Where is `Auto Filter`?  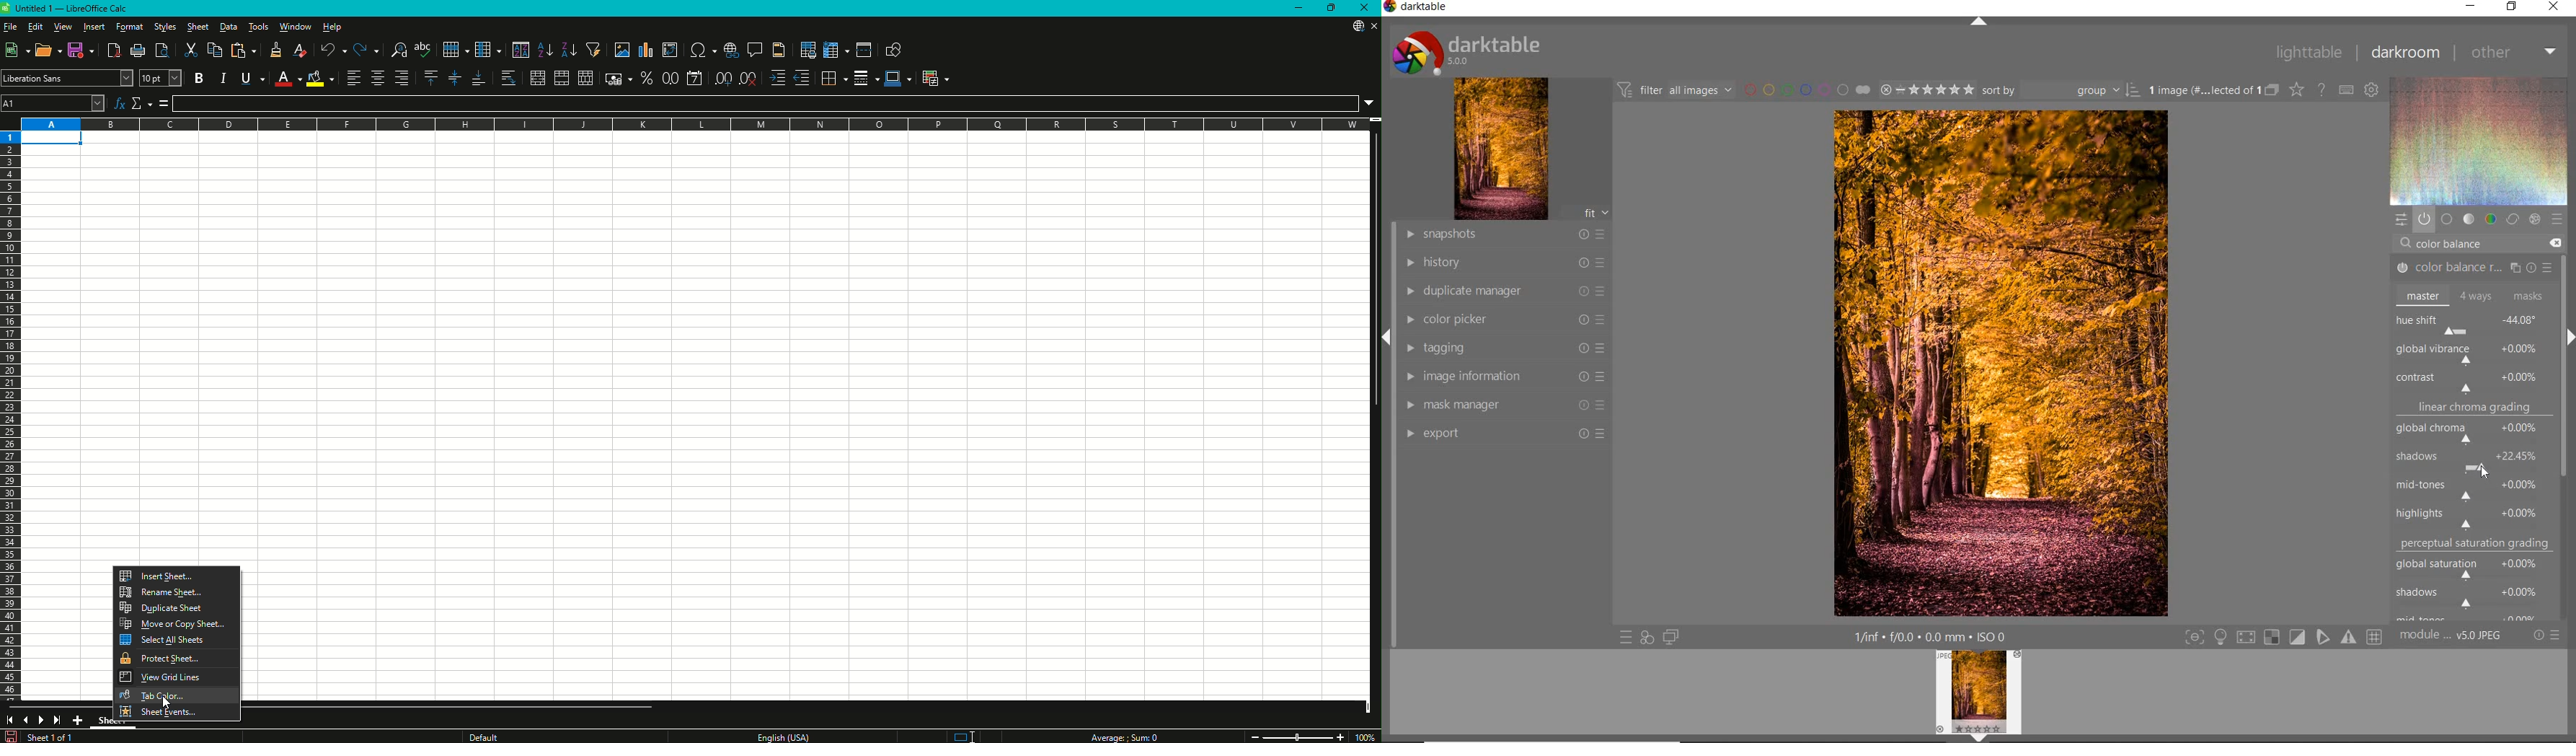 Auto Filter is located at coordinates (594, 50).